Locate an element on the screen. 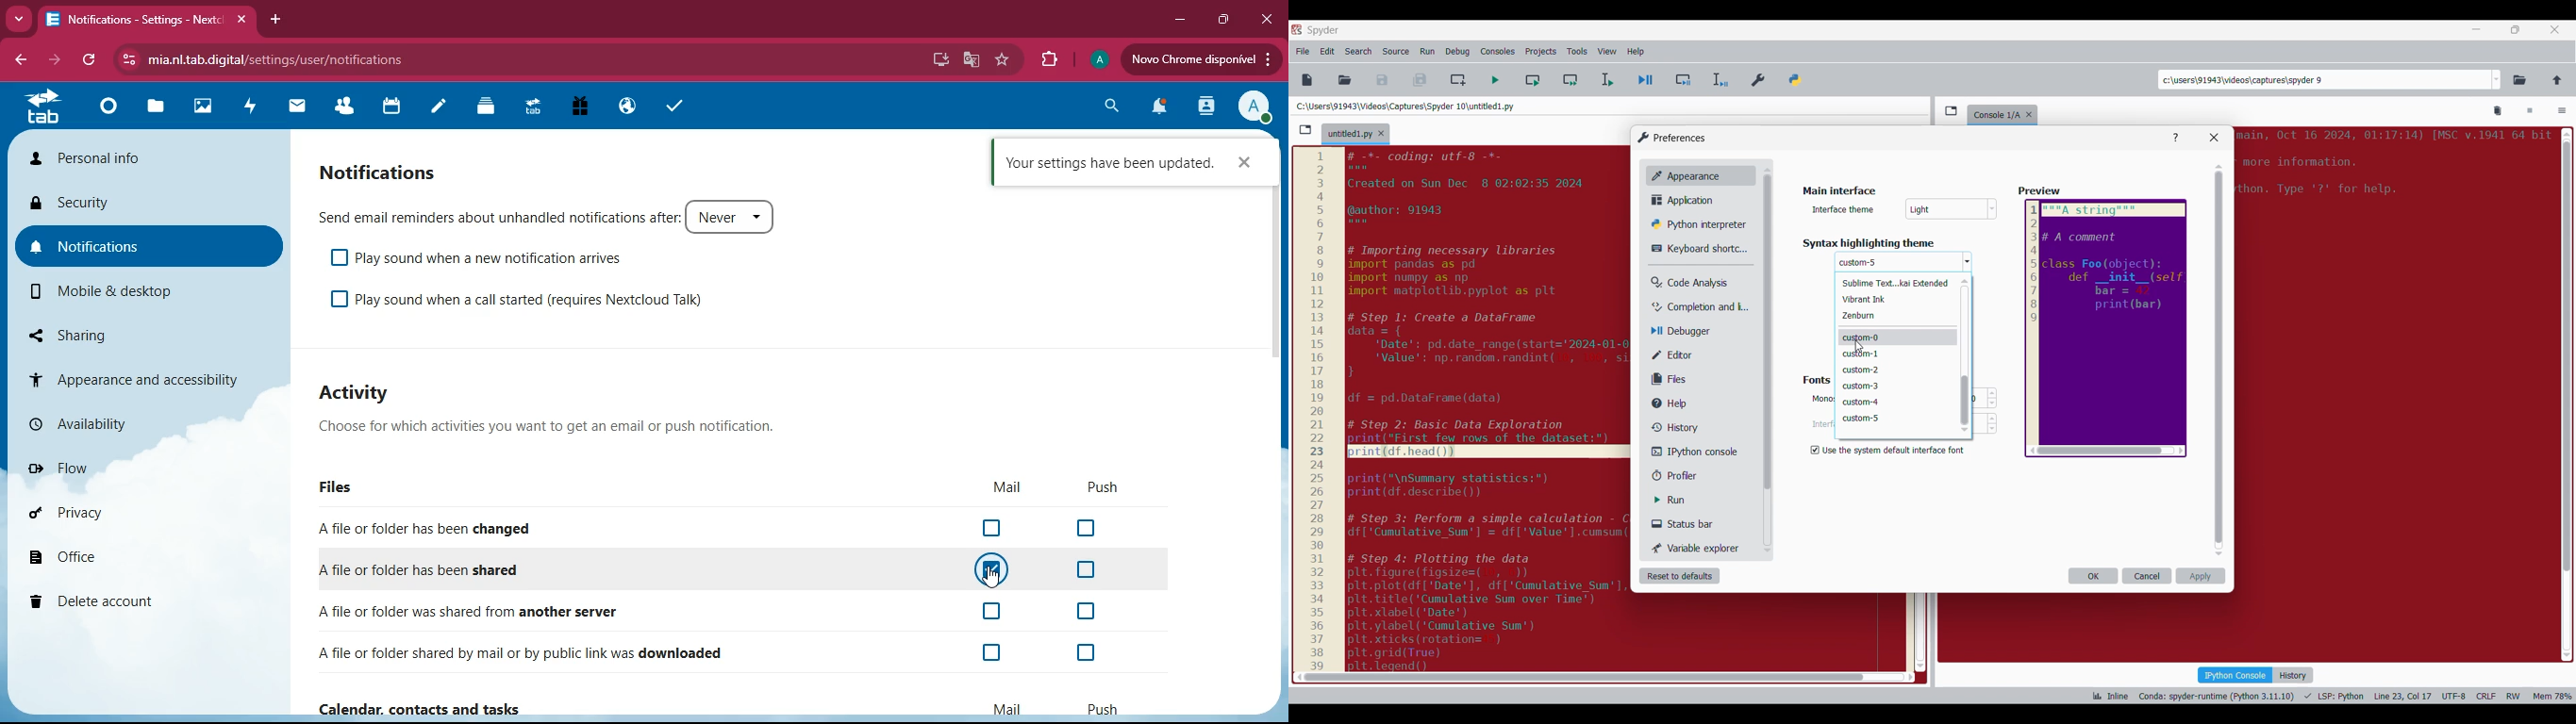 This screenshot has height=728, width=2576. code is located at coordinates (1490, 408).